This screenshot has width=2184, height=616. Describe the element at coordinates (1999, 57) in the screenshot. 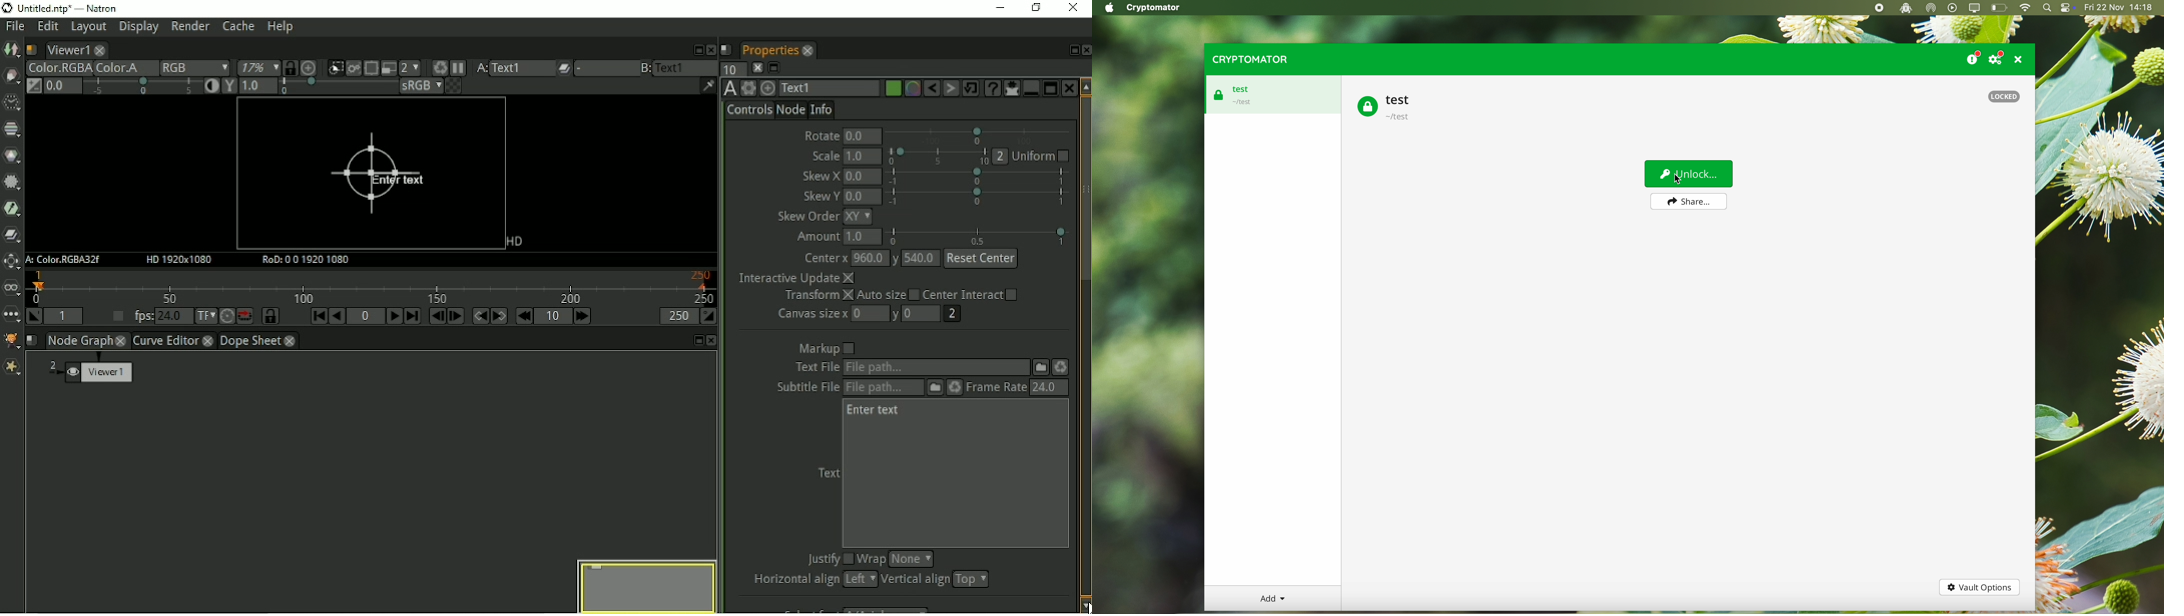

I see `settings` at that location.